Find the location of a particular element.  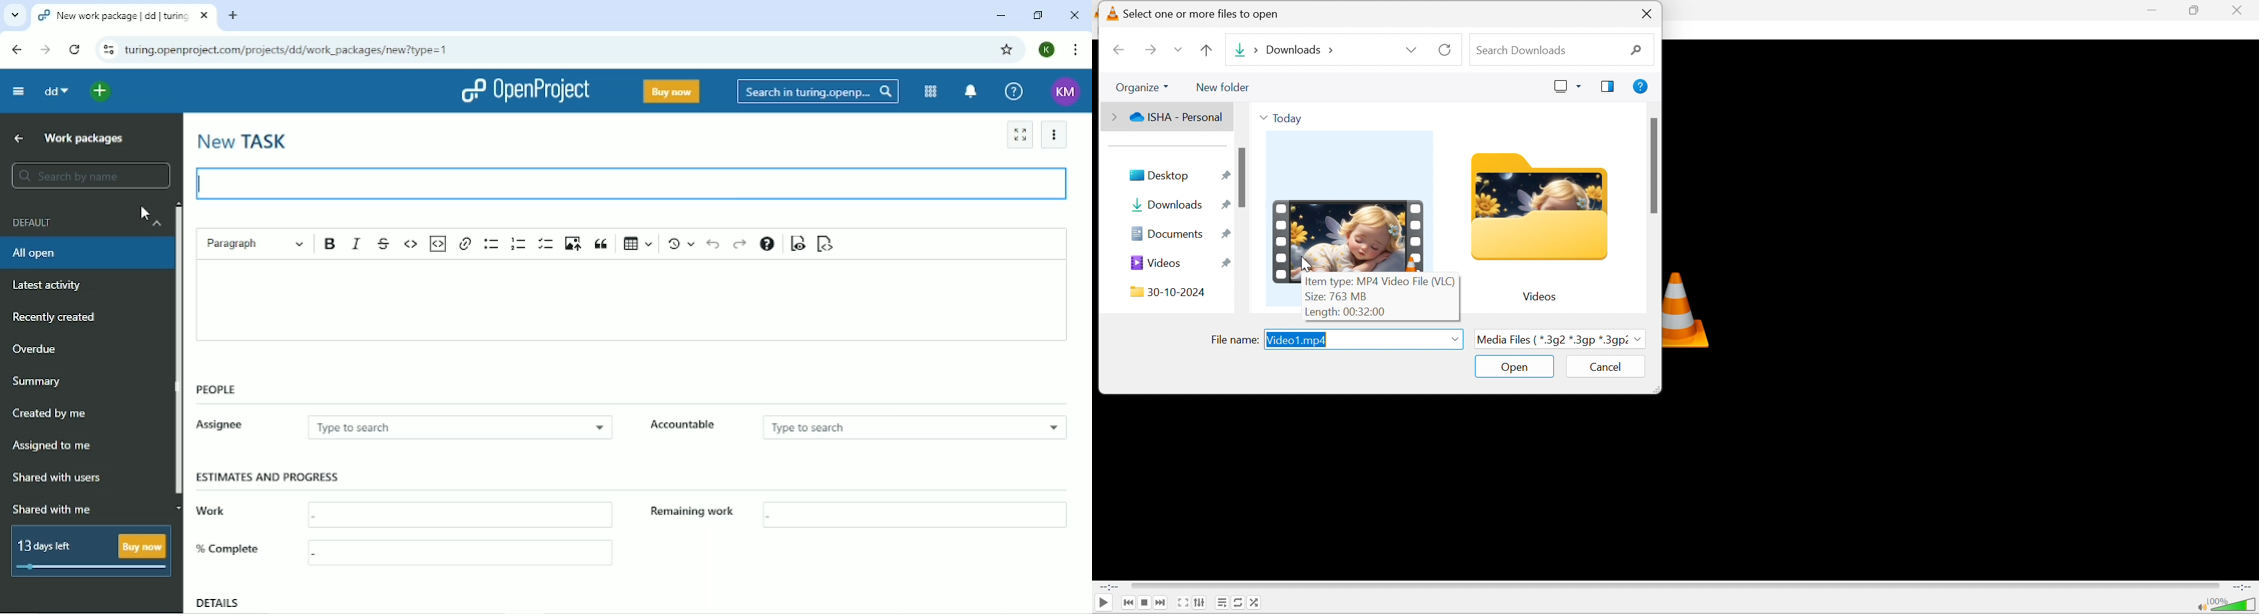

To notification center is located at coordinates (971, 92).